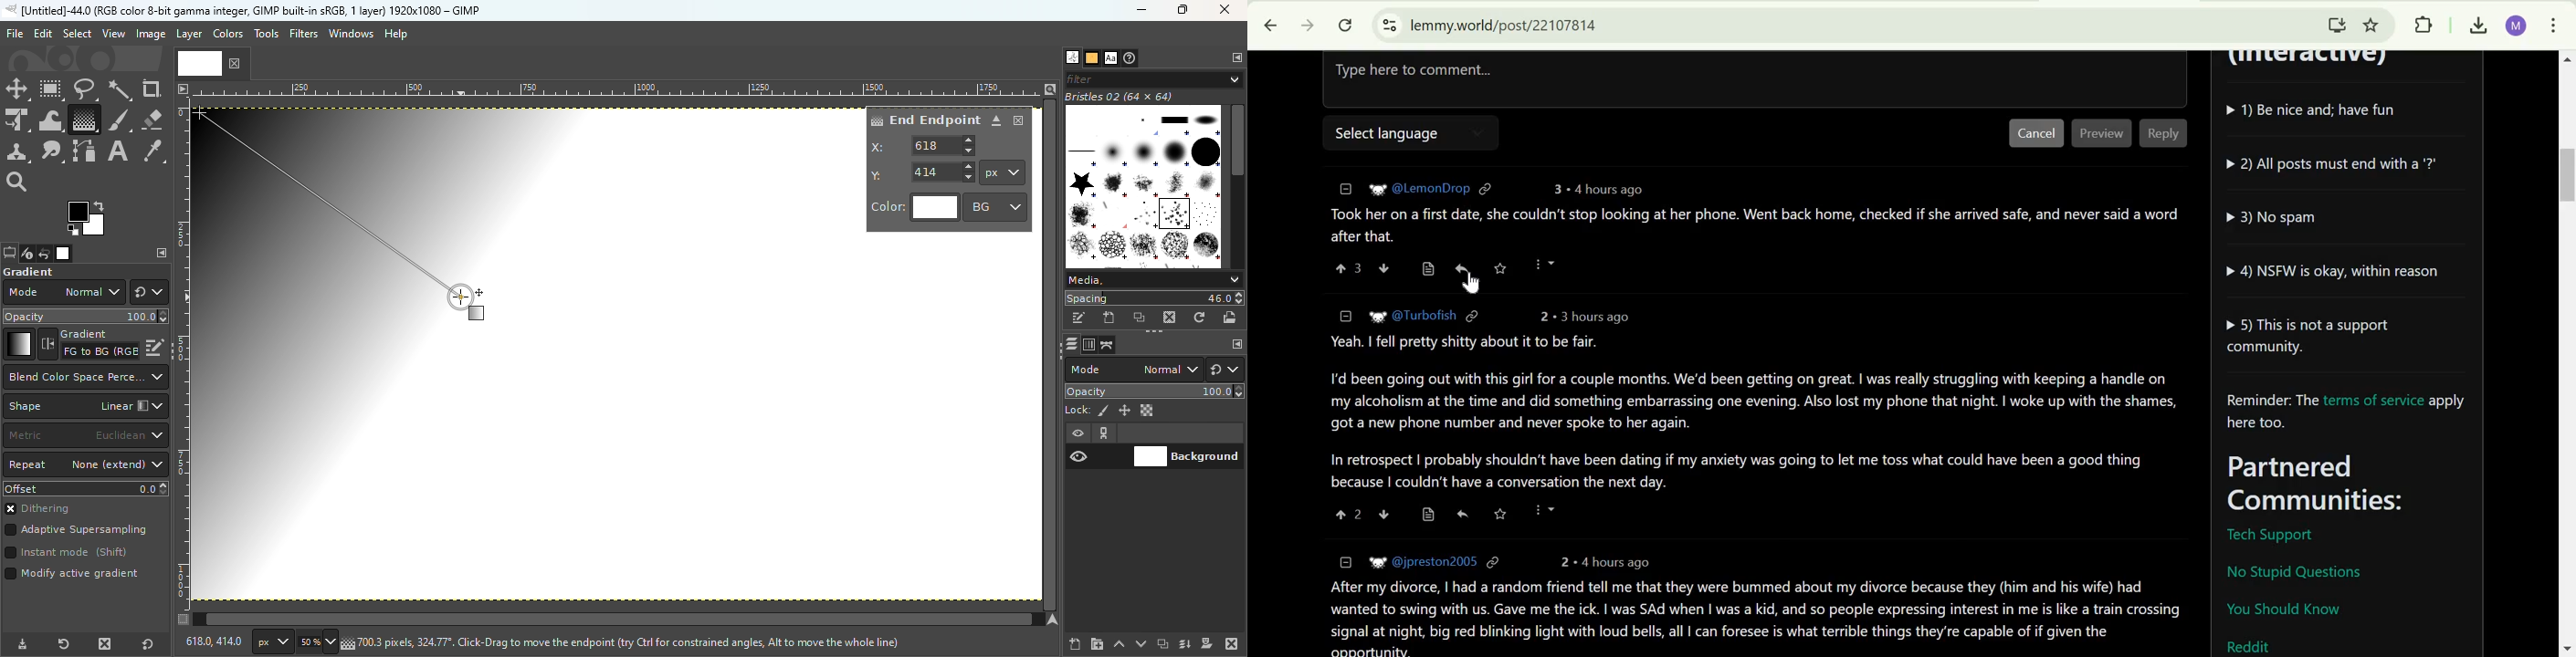 The height and width of the screenshot is (672, 2576). I want to click on Open the tools option dialog, so click(8, 255).